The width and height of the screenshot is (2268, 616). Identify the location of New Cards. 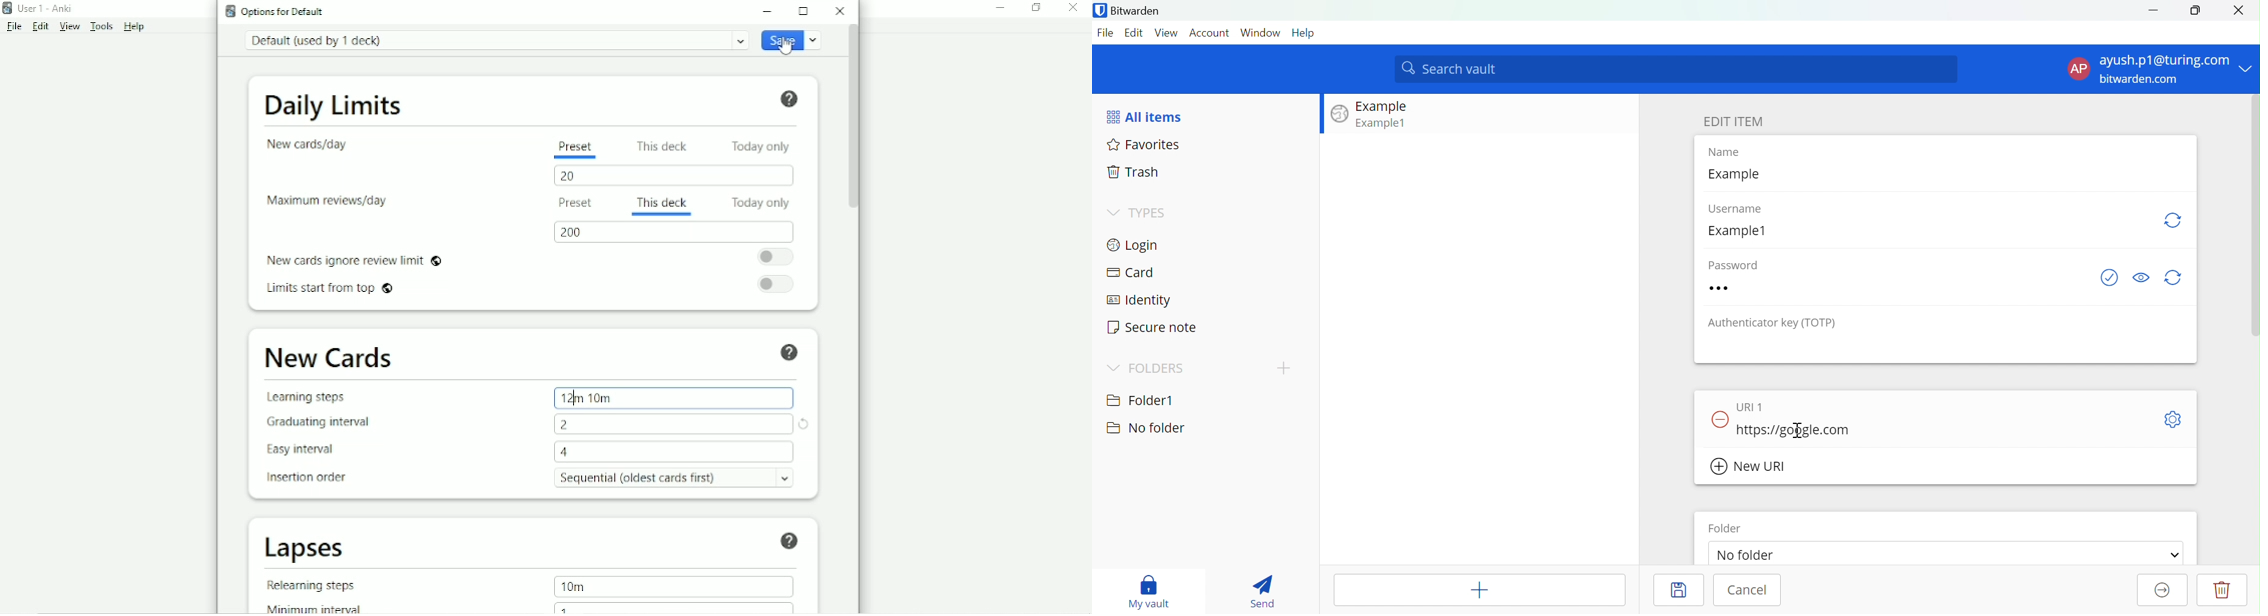
(331, 359).